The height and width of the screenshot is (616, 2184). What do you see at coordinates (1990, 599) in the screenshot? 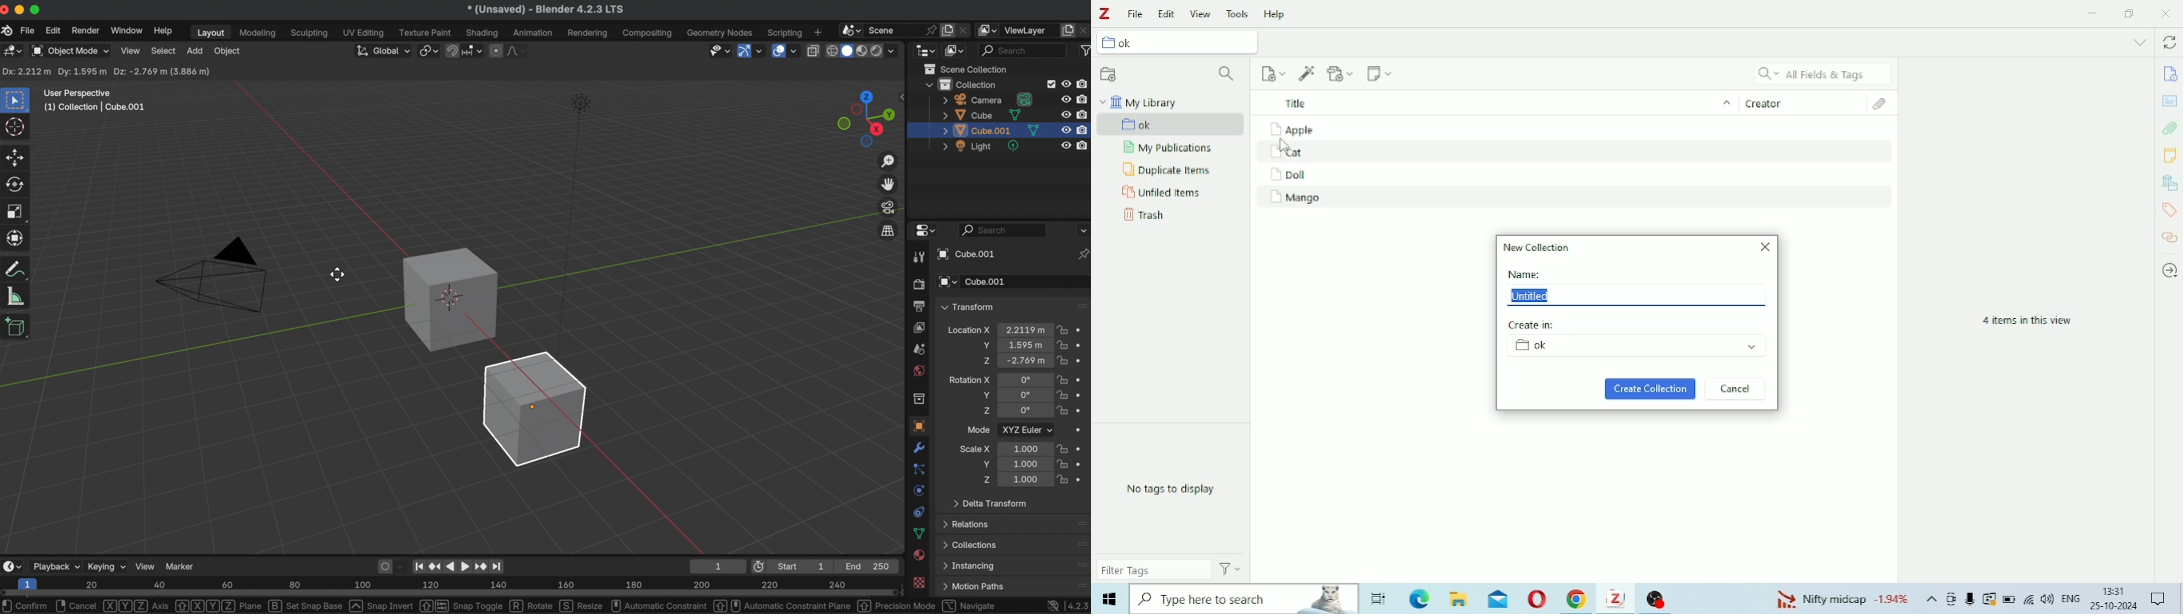
I see `Warning` at bounding box center [1990, 599].